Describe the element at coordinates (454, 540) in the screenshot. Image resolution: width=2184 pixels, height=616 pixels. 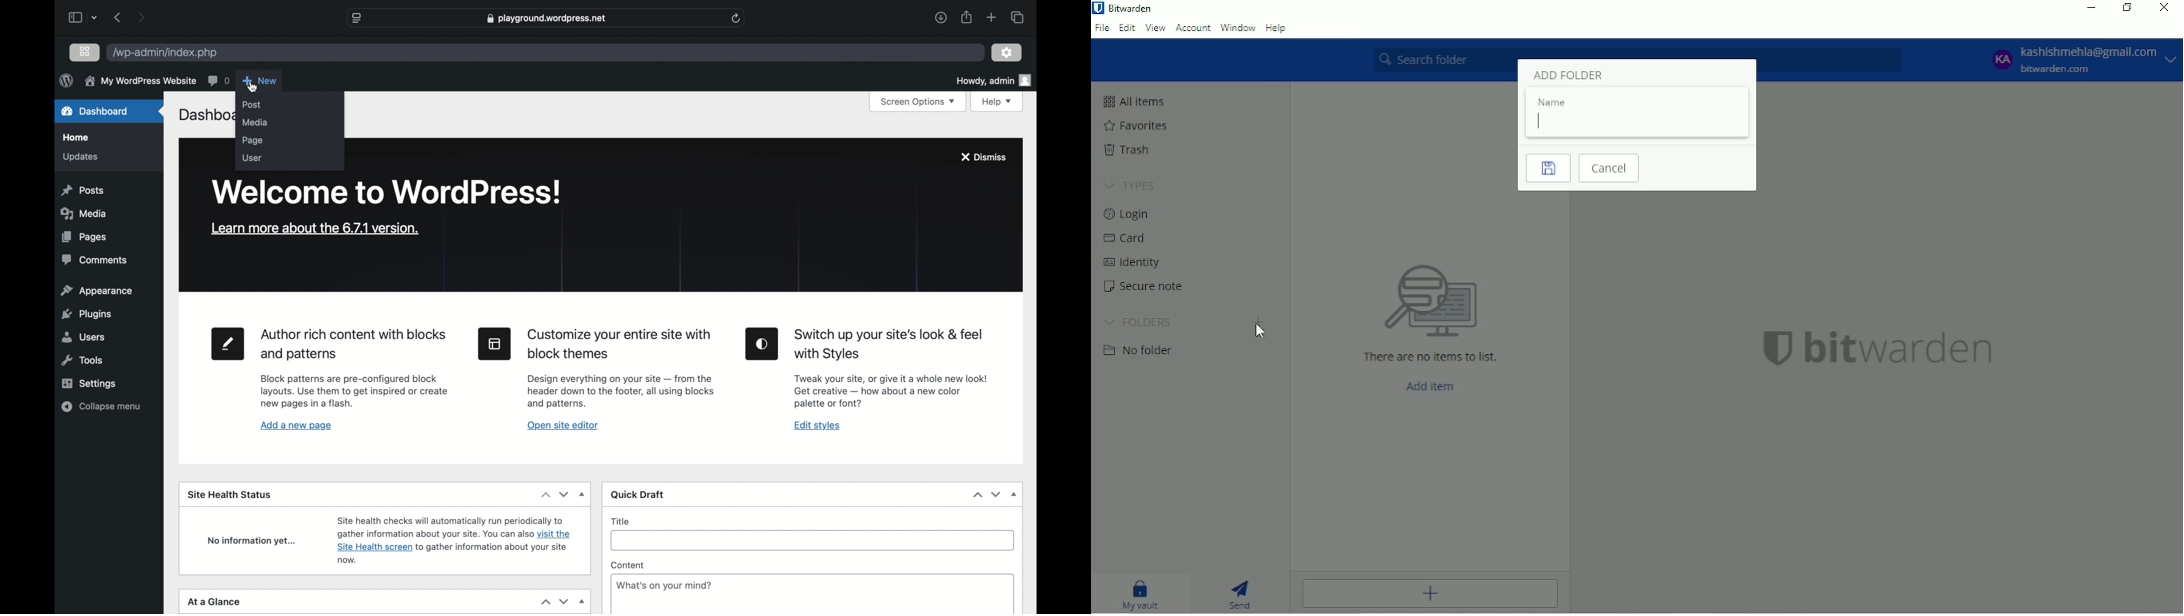
I see `site health status information` at that location.